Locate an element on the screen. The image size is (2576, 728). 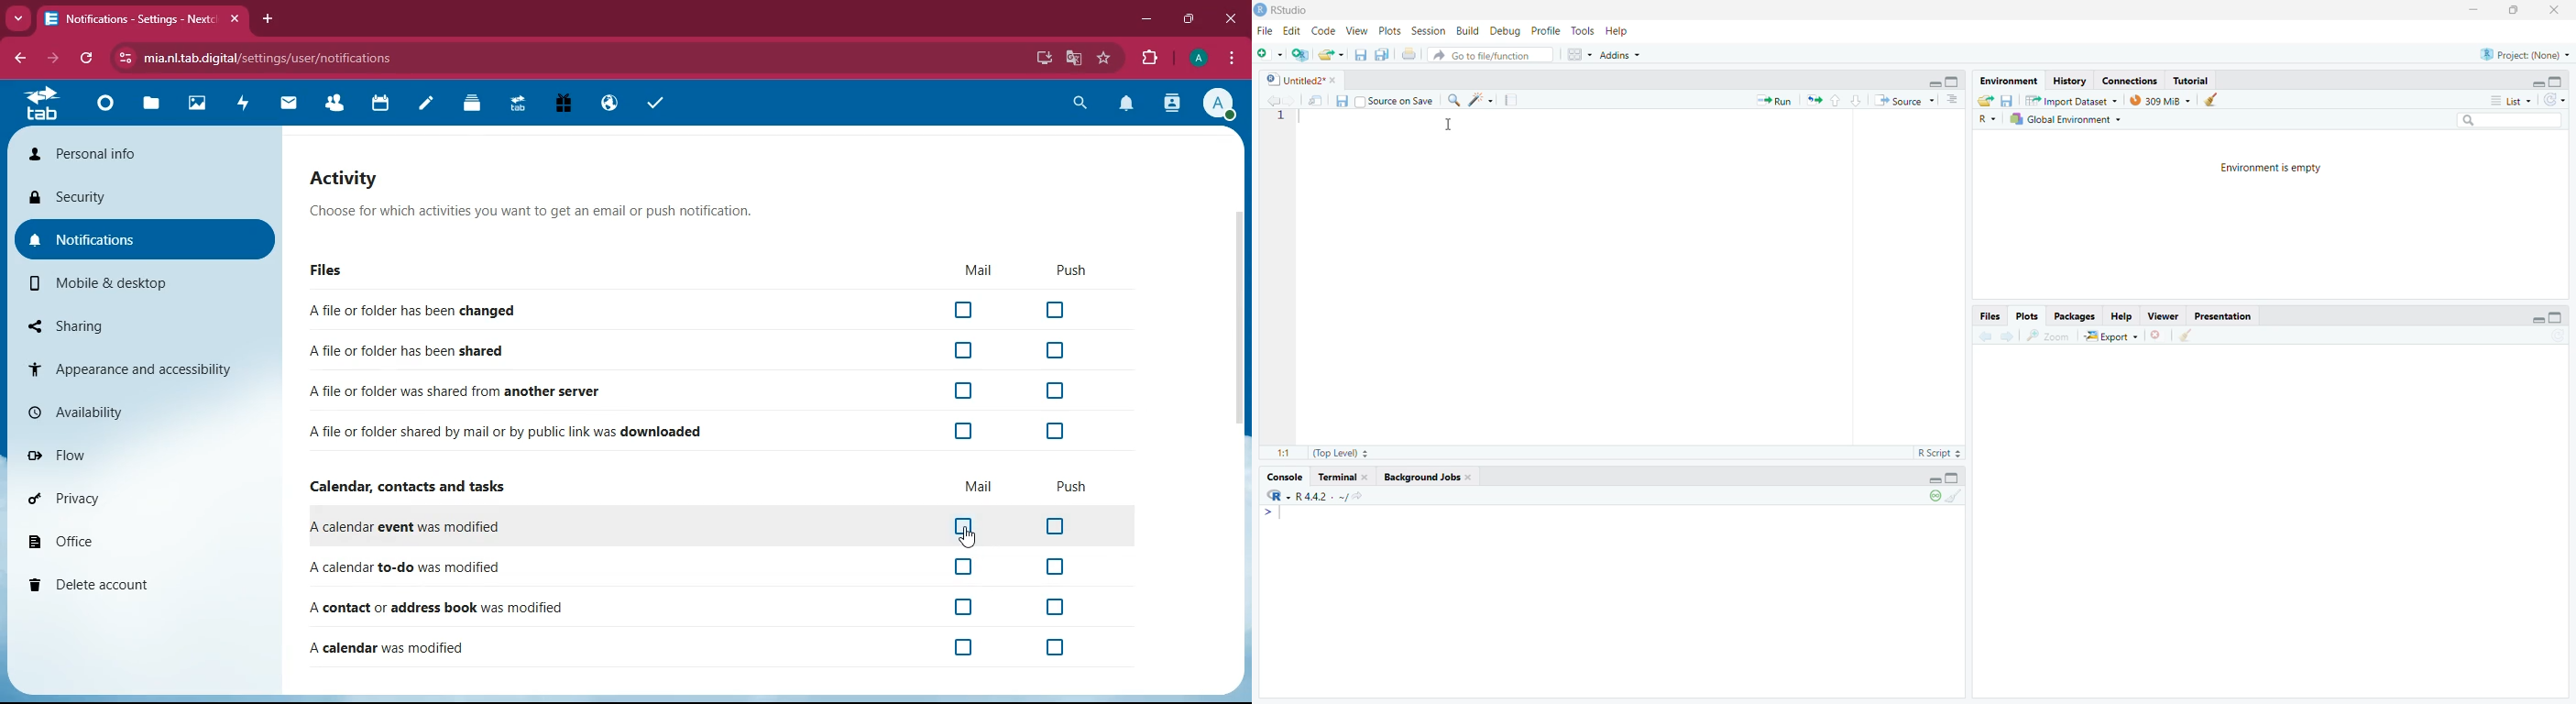
Files is located at coordinates (1987, 315).